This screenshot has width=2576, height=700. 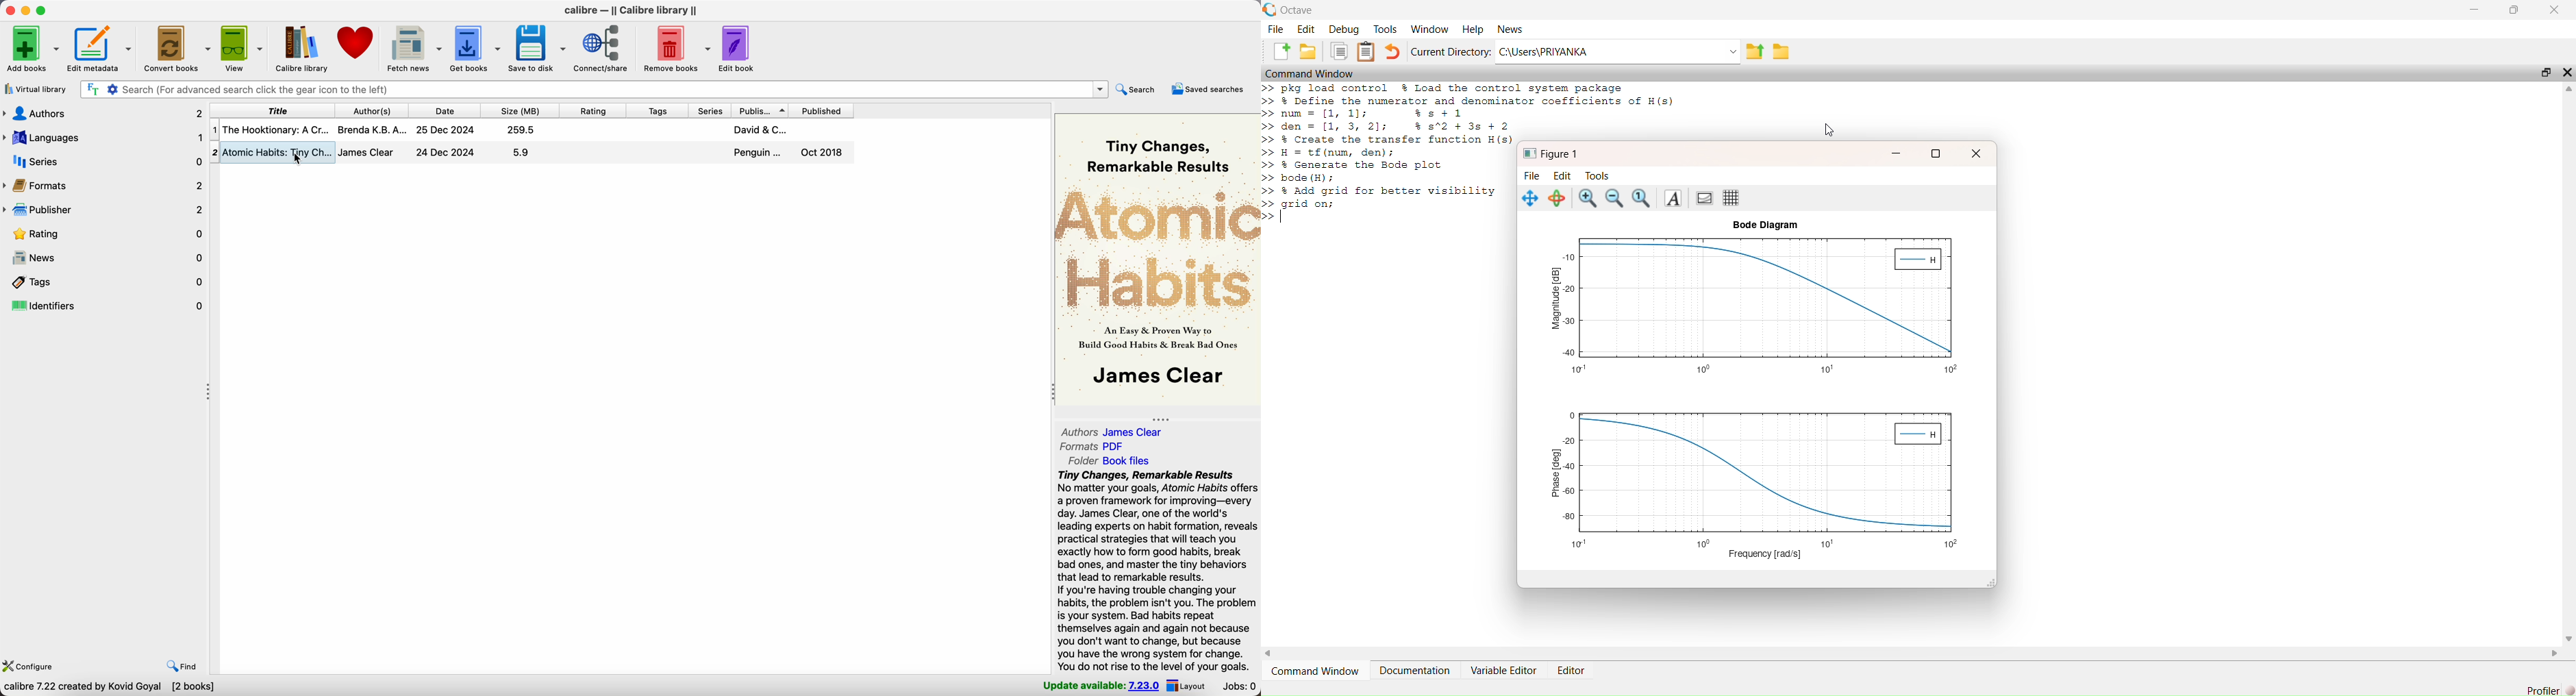 I want to click on save to disk, so click(x=537, y=50).